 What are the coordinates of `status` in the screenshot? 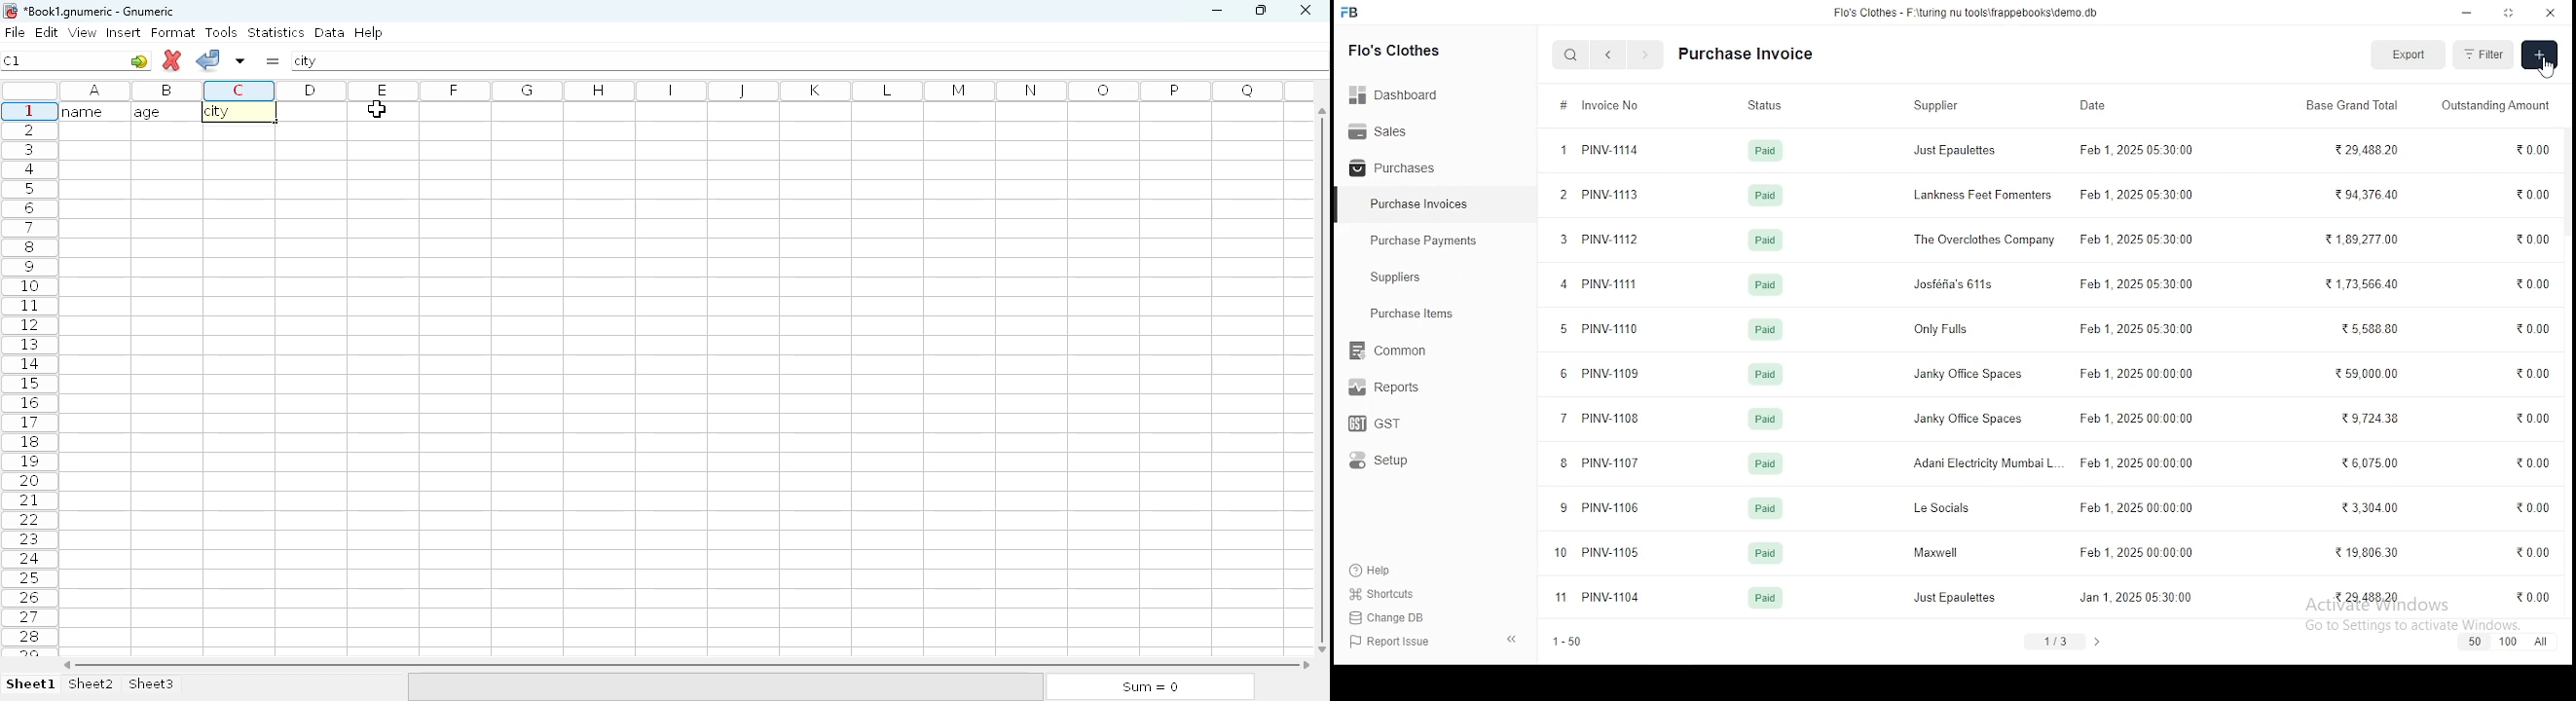 It's located at (1765, 108).